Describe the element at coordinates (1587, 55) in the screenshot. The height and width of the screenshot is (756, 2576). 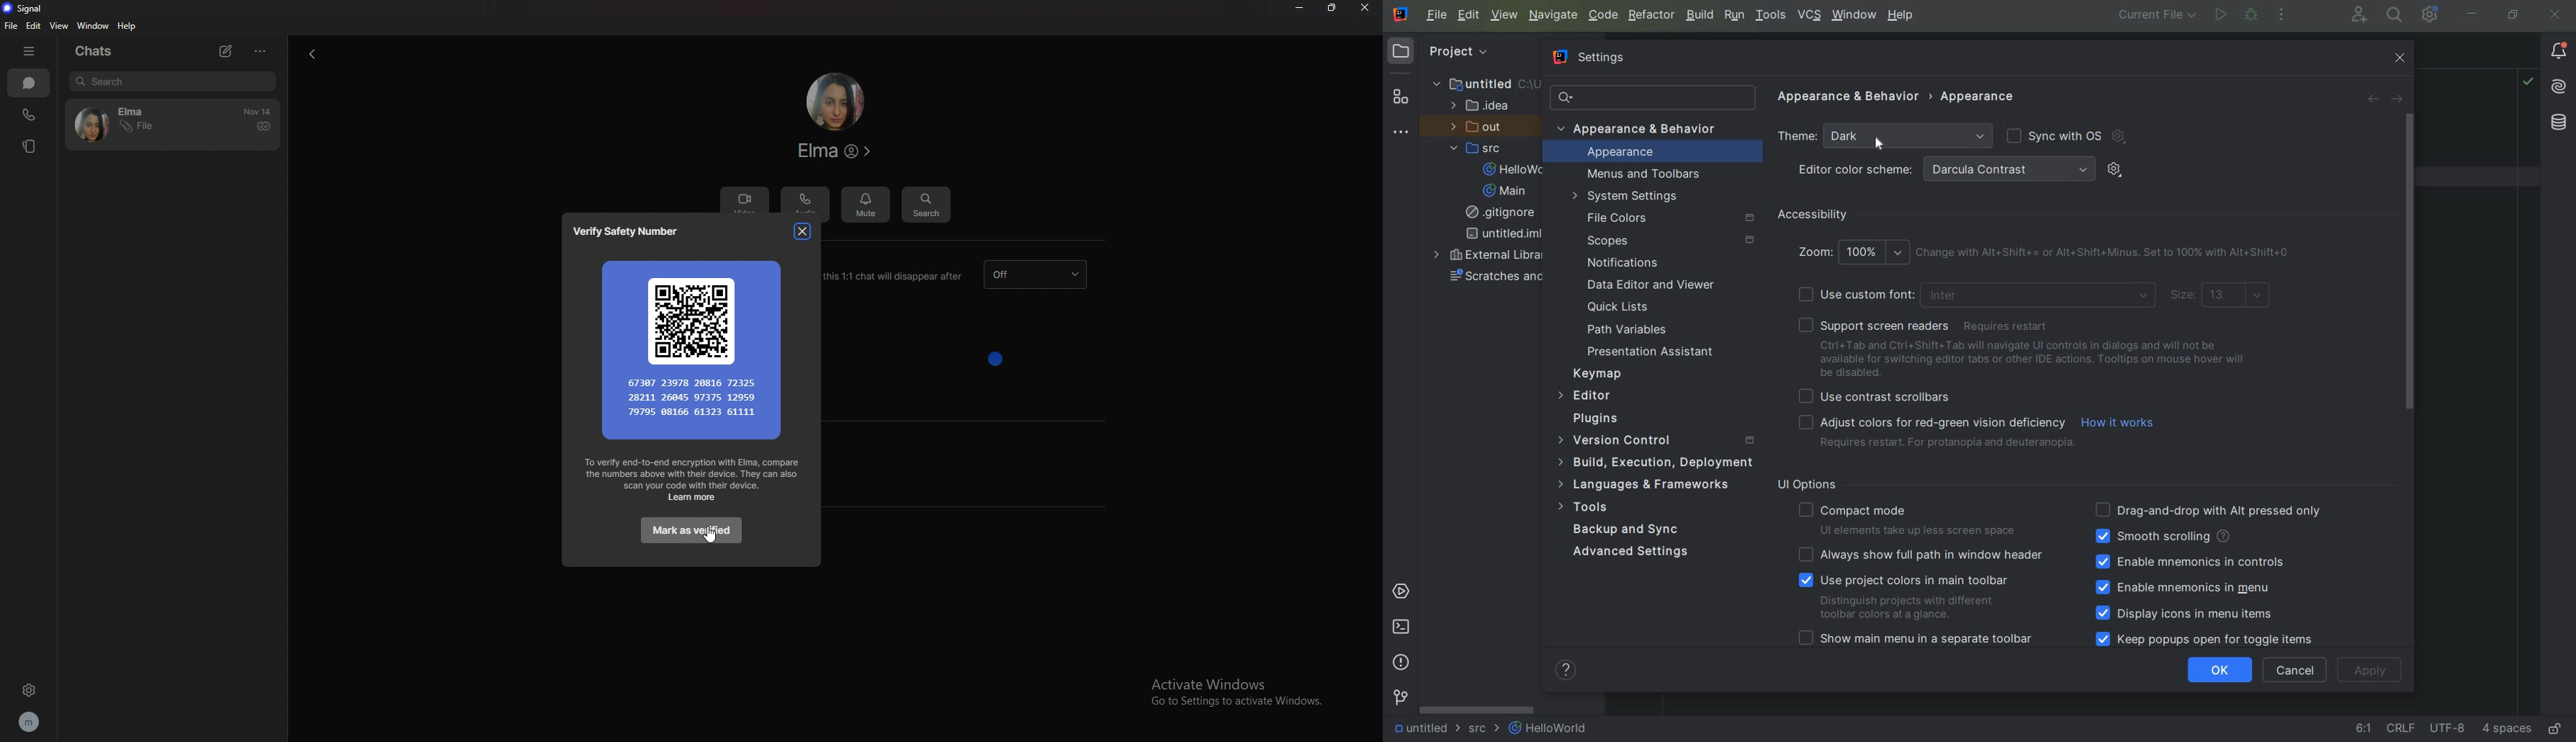
I see `SETTINGS` at that location.